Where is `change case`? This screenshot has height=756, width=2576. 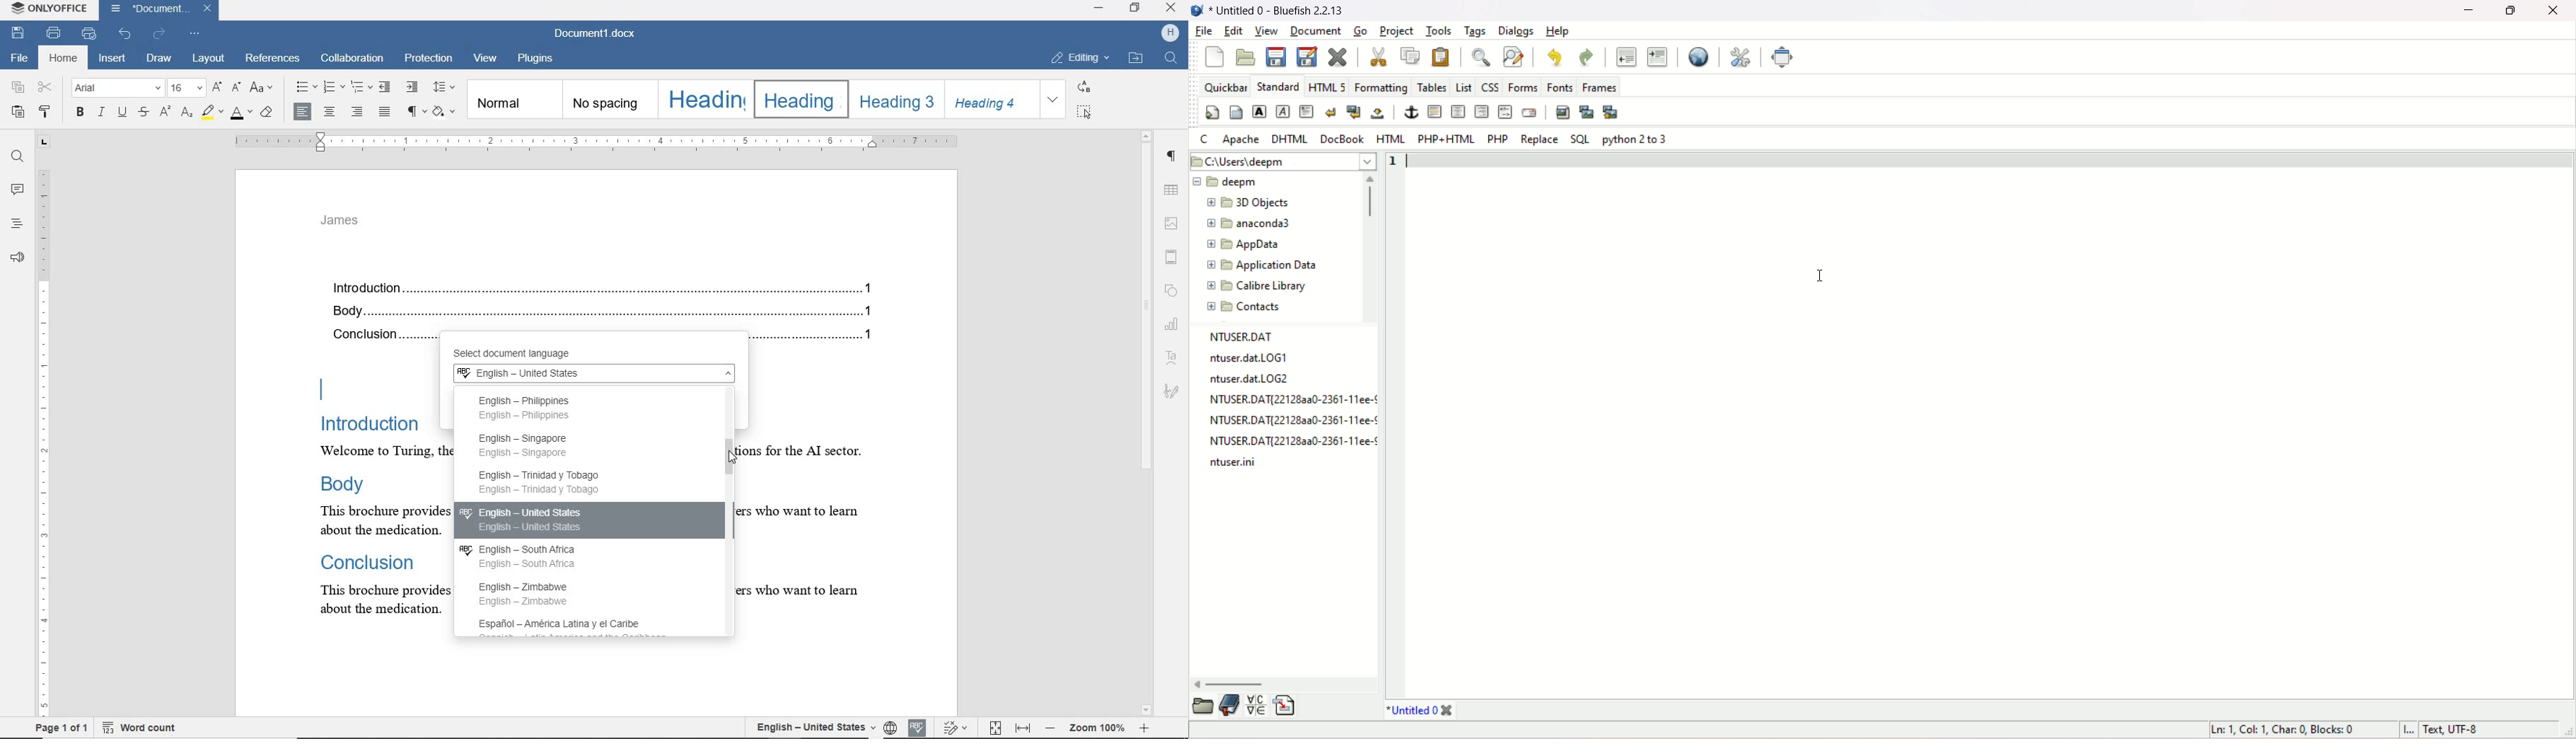 change case is located at coordinates (264, 88).